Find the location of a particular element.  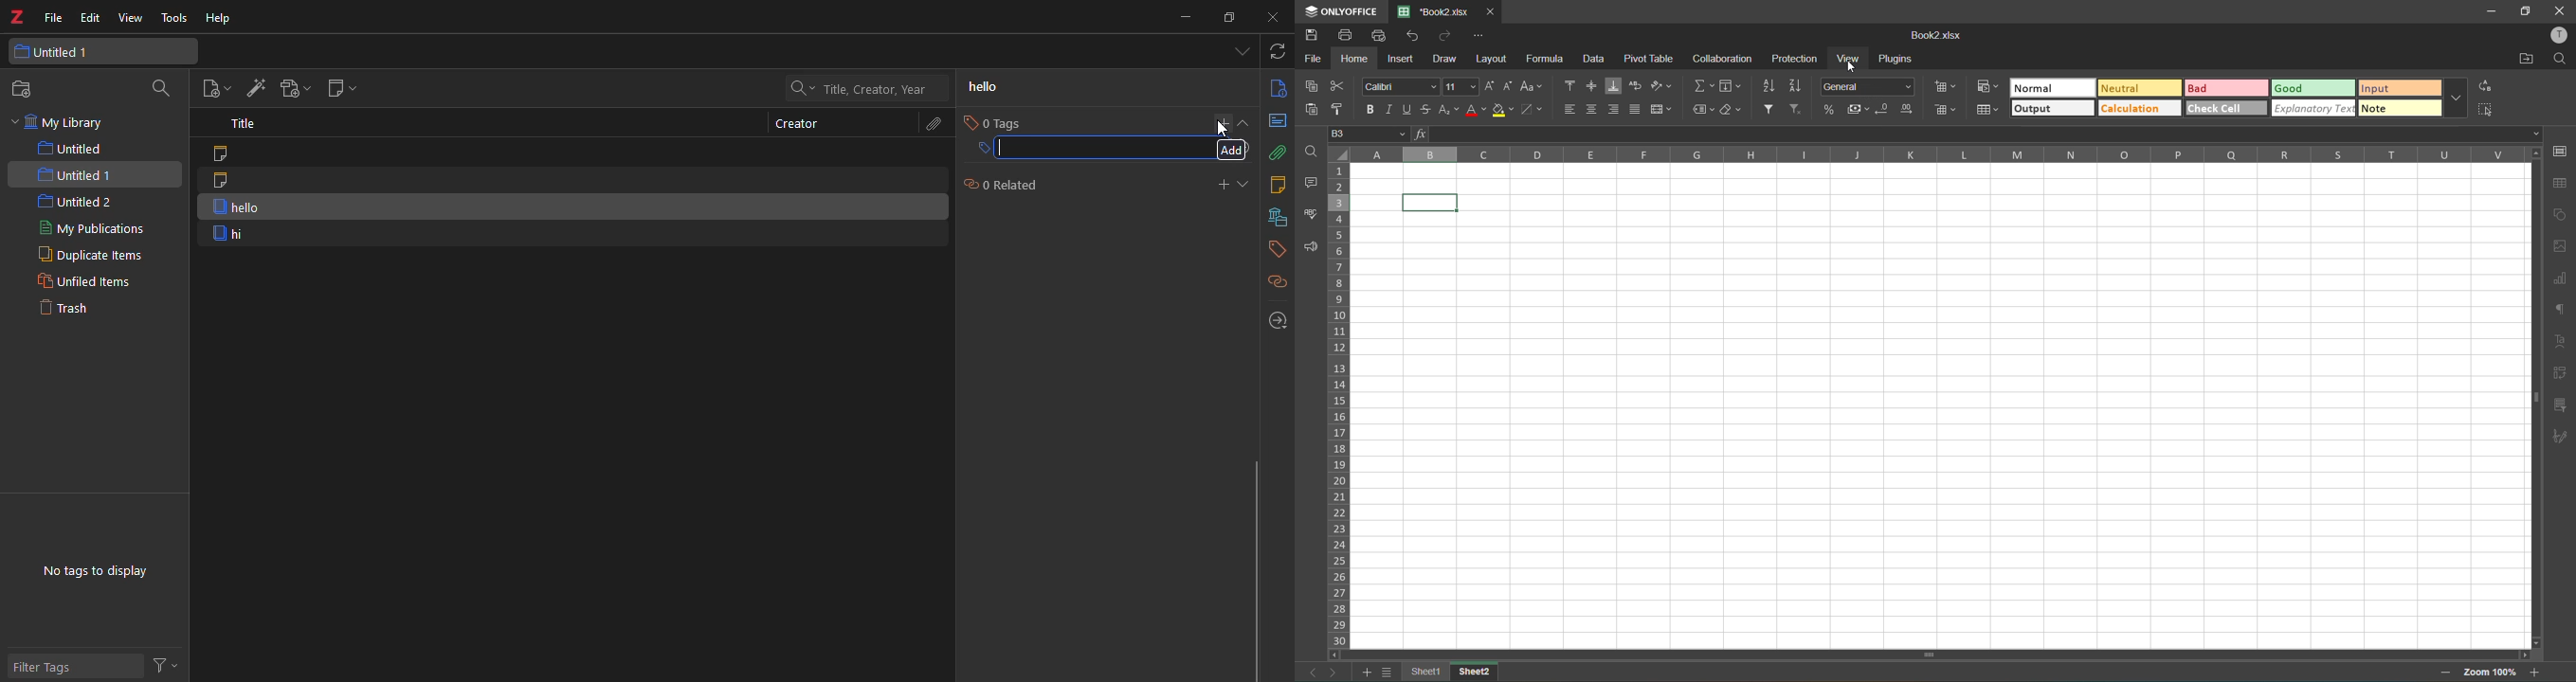

shapes is located at coordinates (2561, 214).